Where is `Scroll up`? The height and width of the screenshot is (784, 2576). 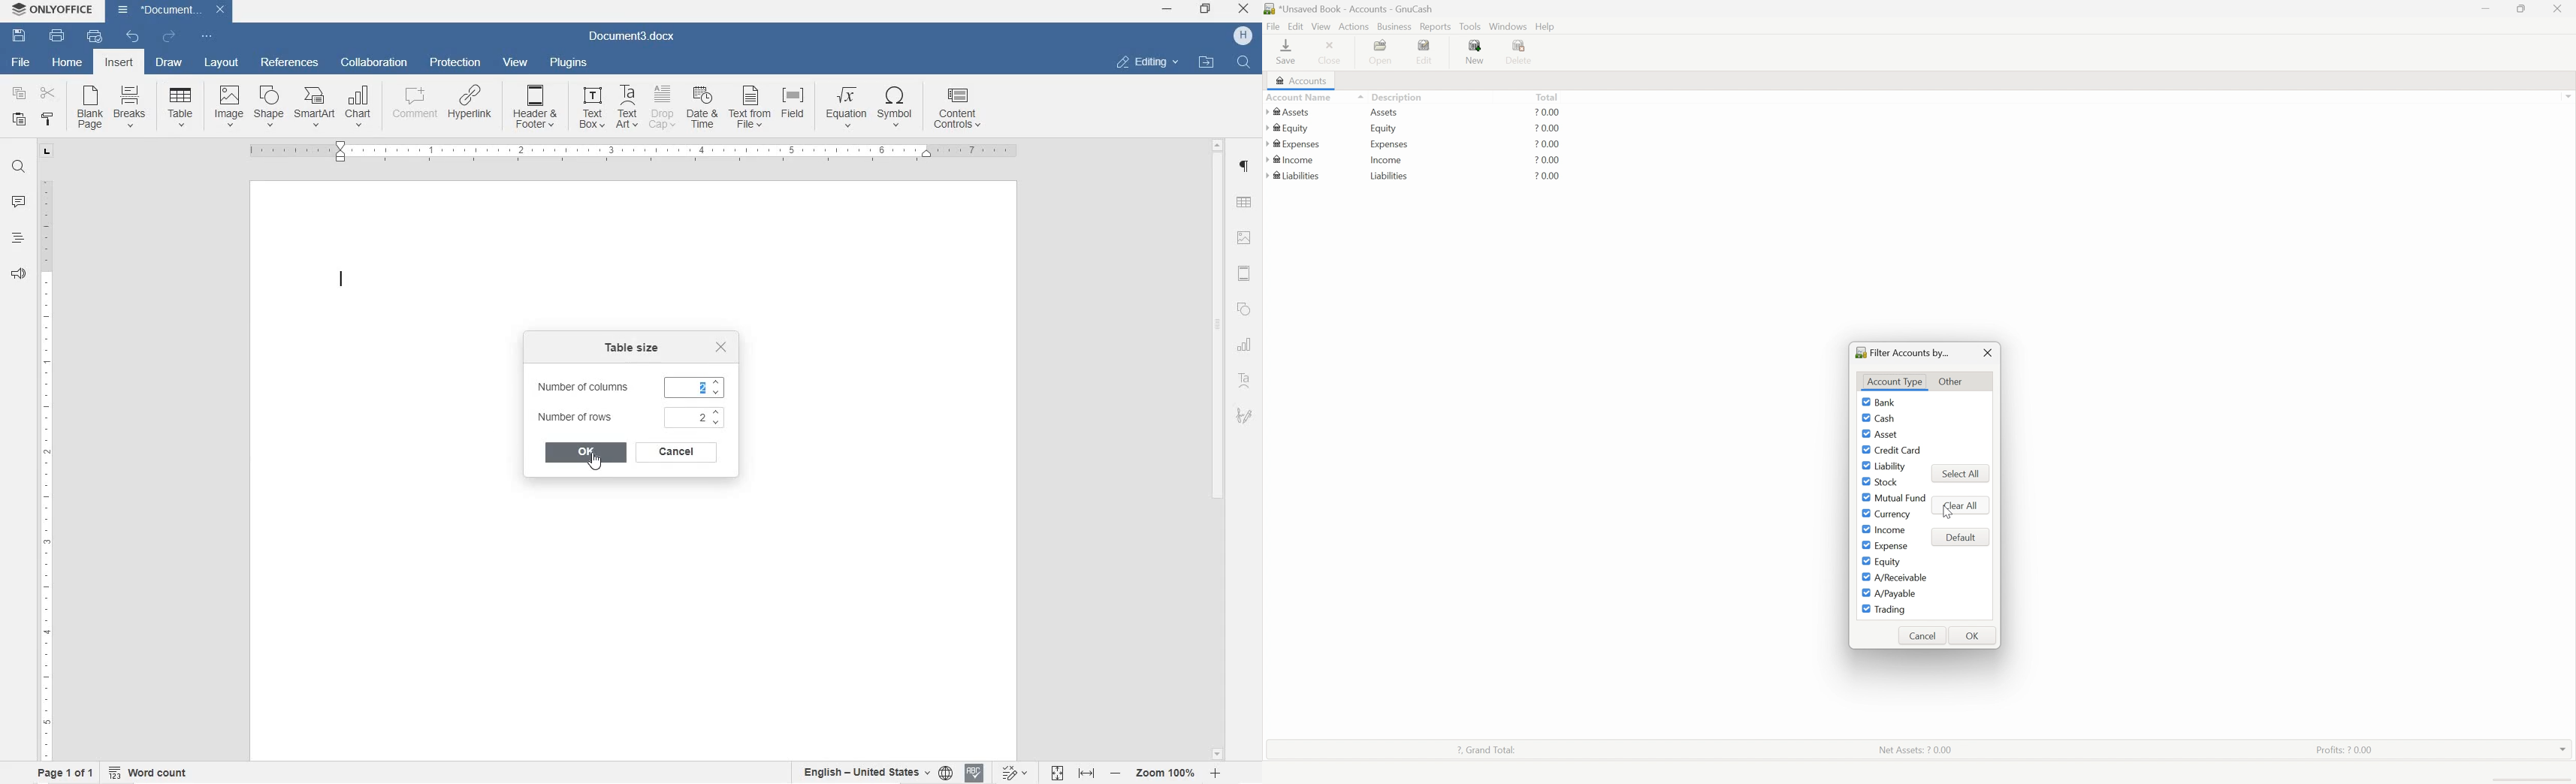 Scroll up is located at coordinates (2568, 96).